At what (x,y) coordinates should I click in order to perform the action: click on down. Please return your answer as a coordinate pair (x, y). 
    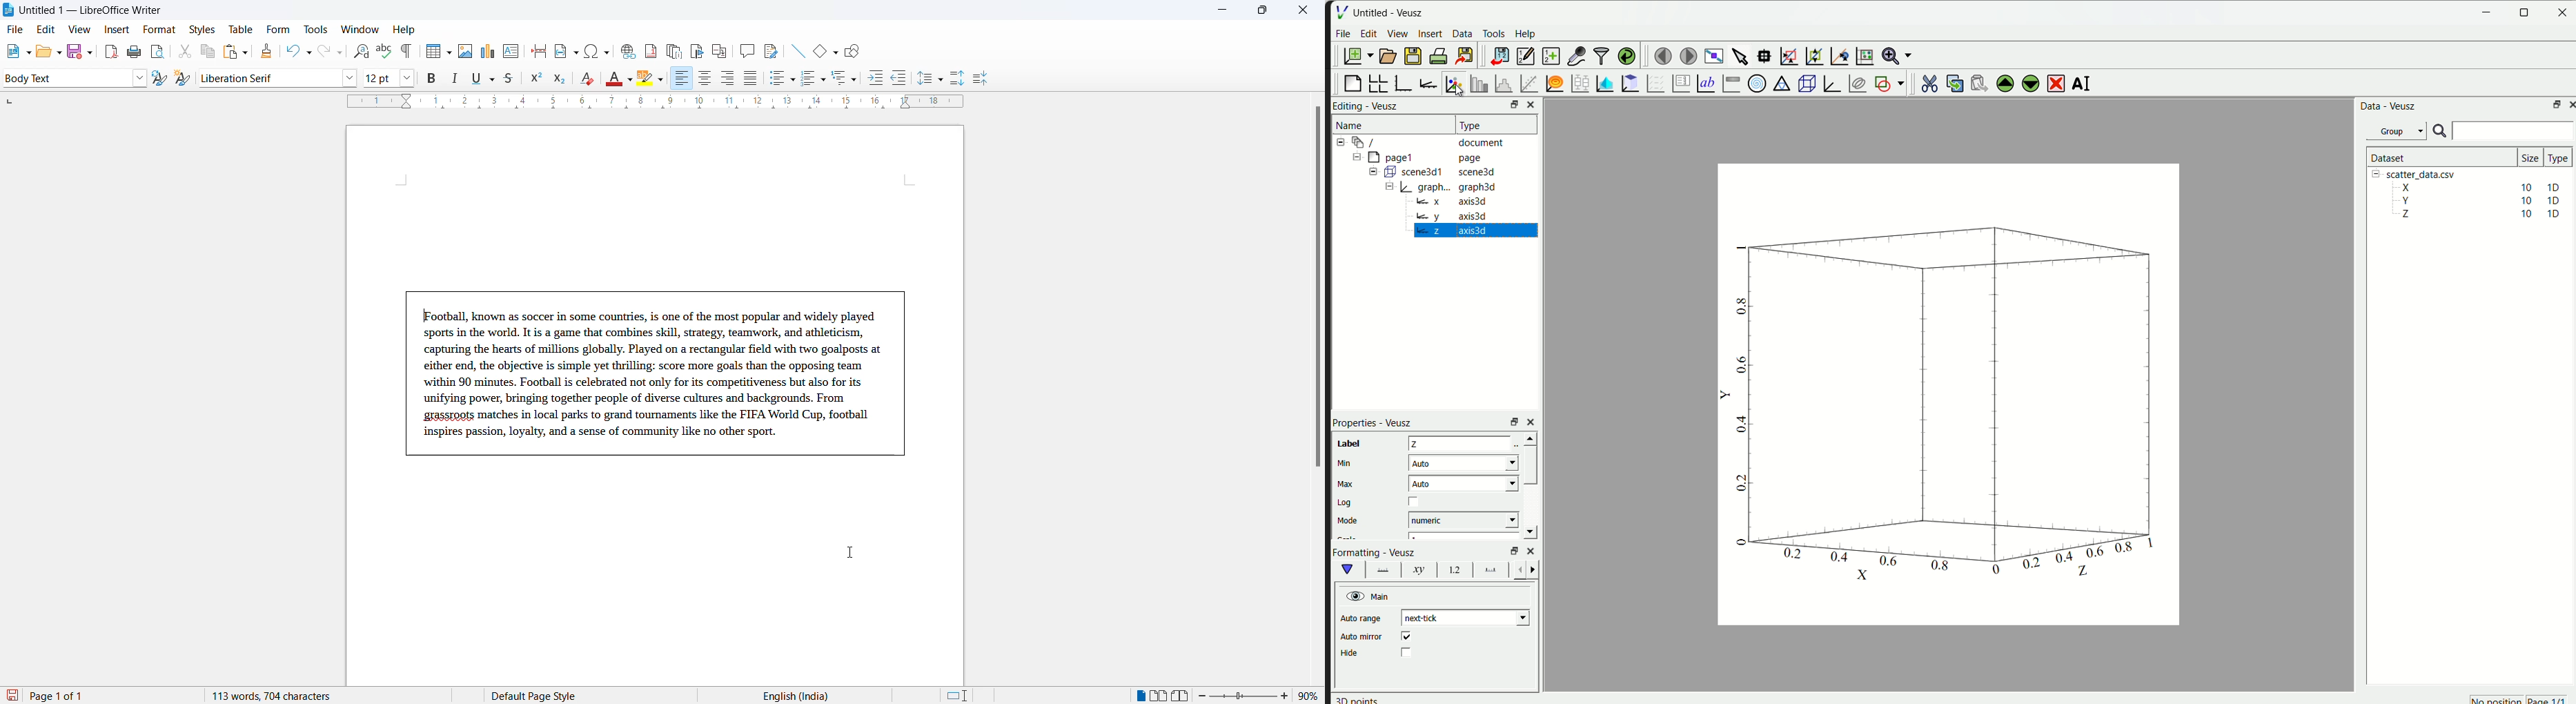
    Looking at the image, I should click on (1533, 533).